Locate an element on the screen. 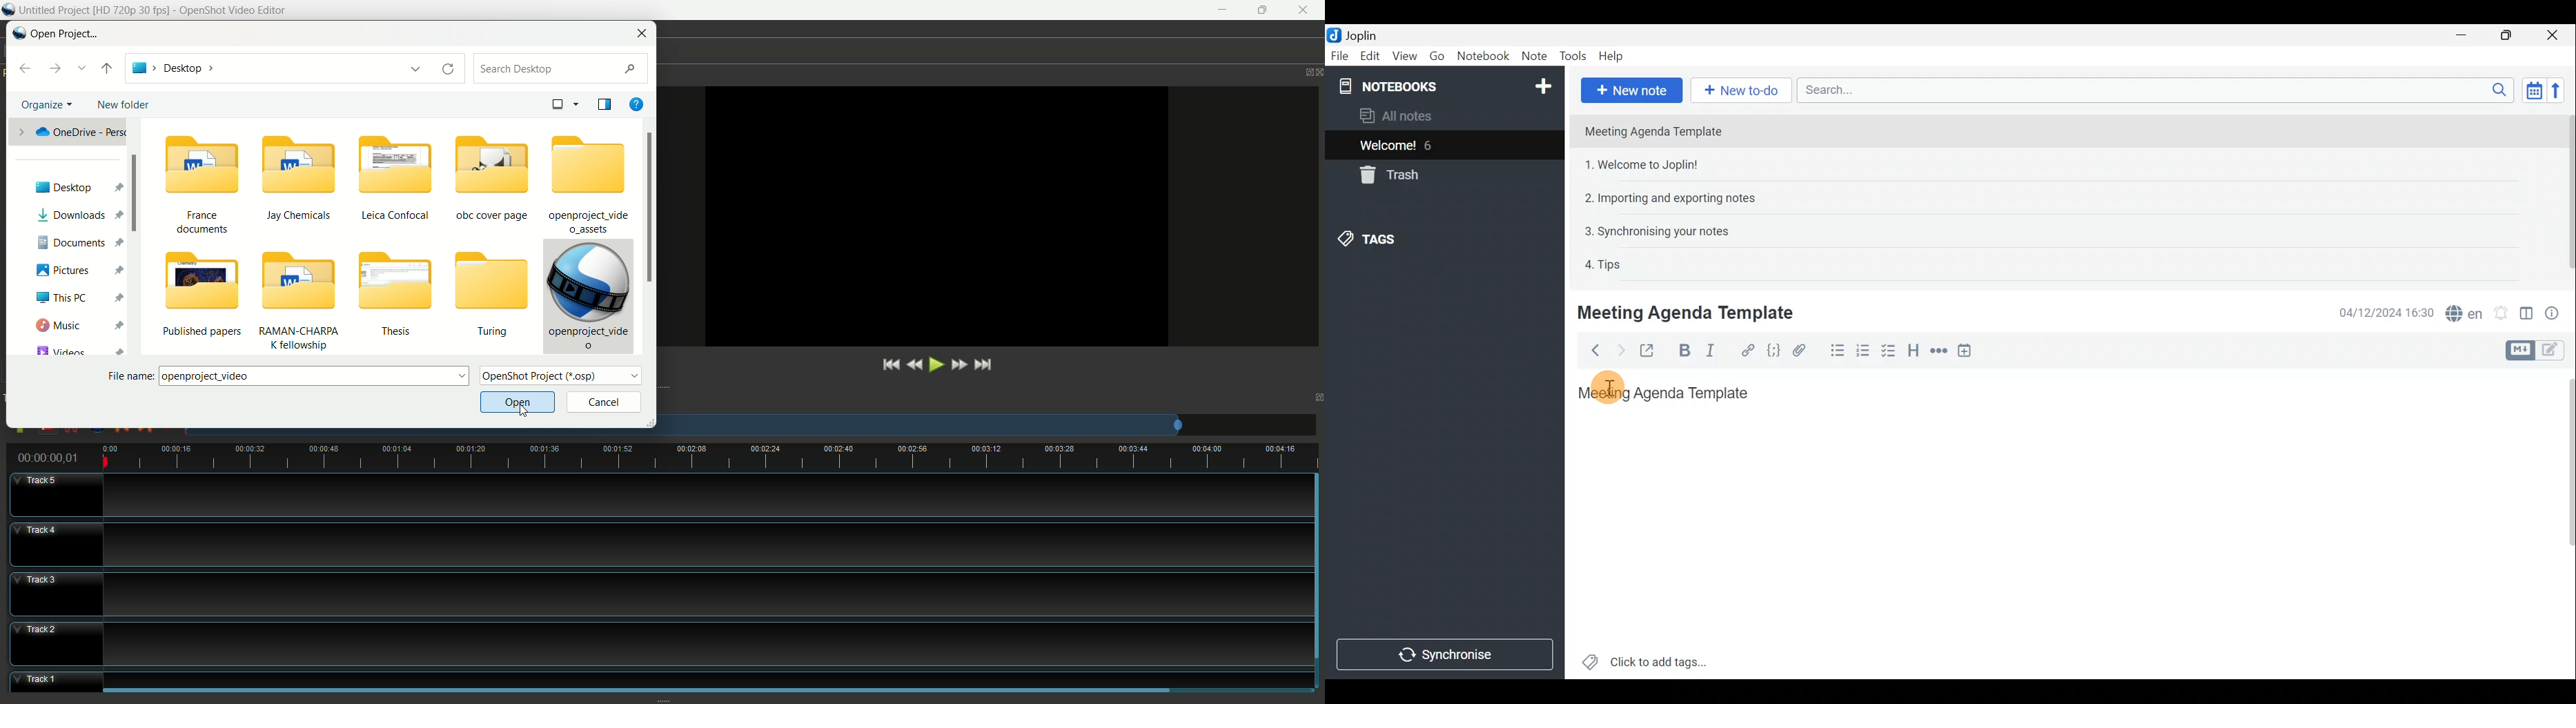 This screenshot has width=2576, height=728. Horizontal rule is located at coordinates (1939, 350).